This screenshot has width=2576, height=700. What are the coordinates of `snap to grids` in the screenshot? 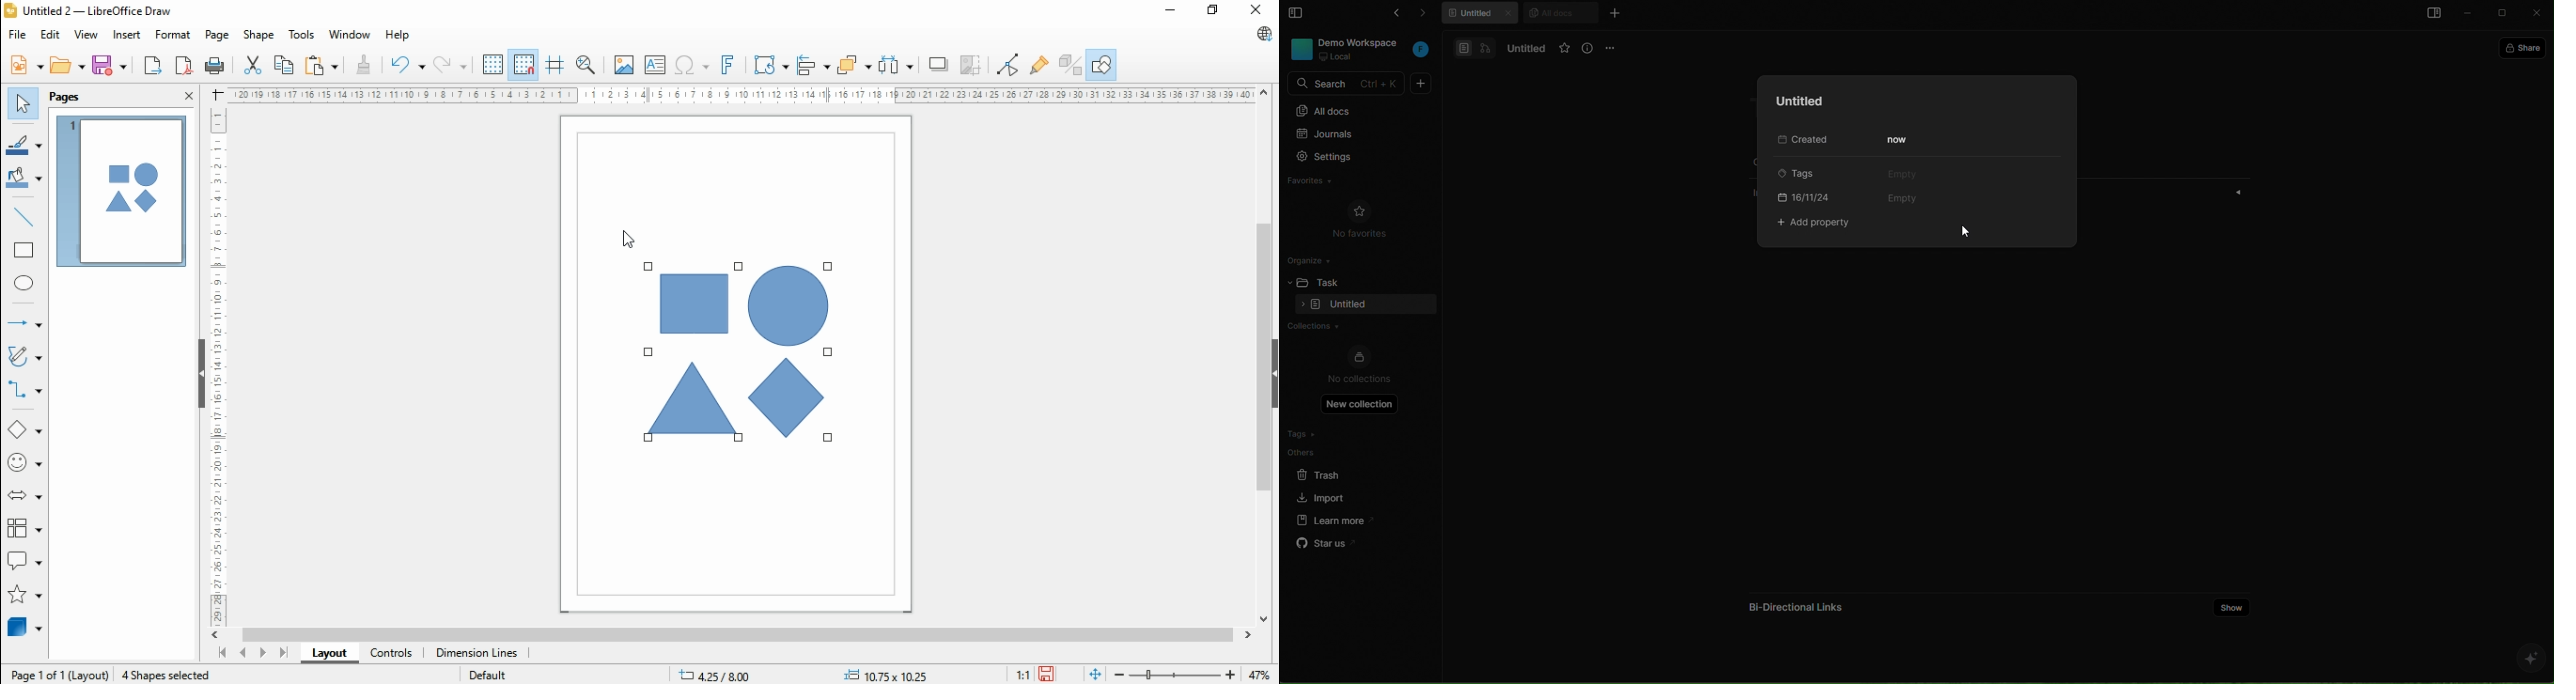 It's located at (523, 64).